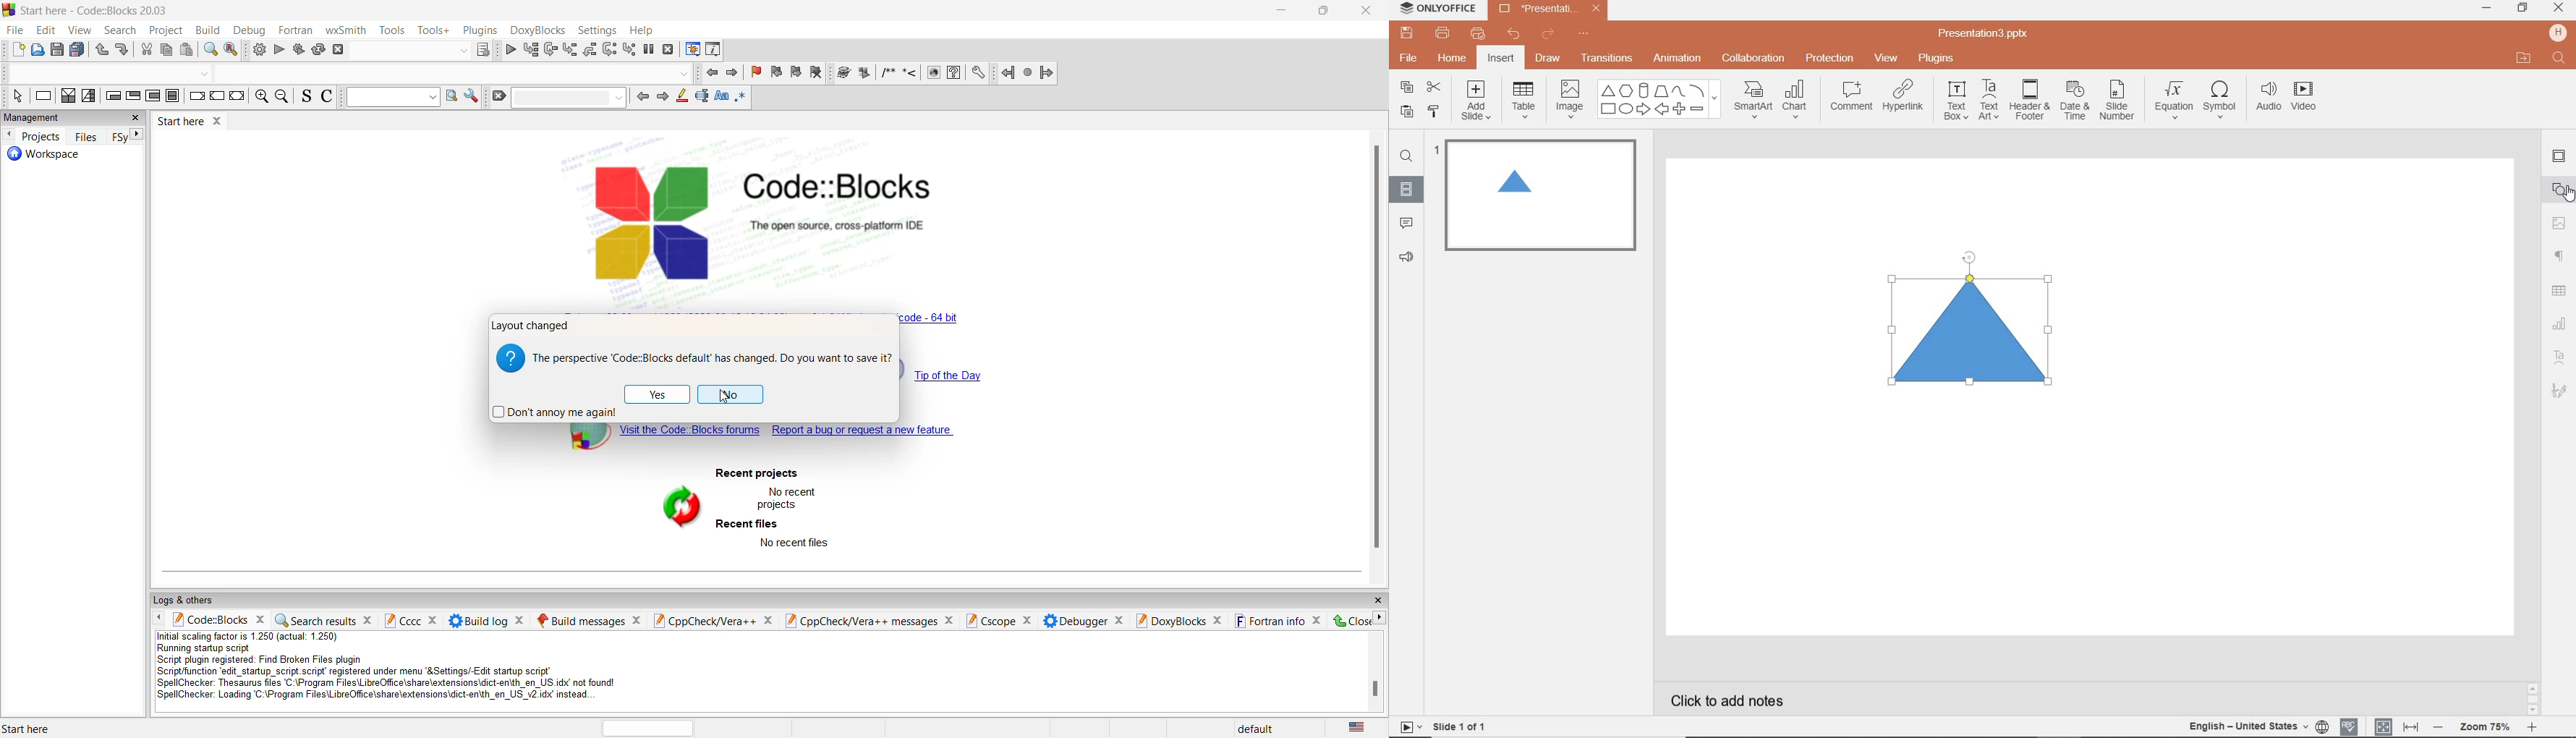  What do you see at coordinates (732, 73) in the screenshot?
I see `jump forward` at bounding box center [732, 73].